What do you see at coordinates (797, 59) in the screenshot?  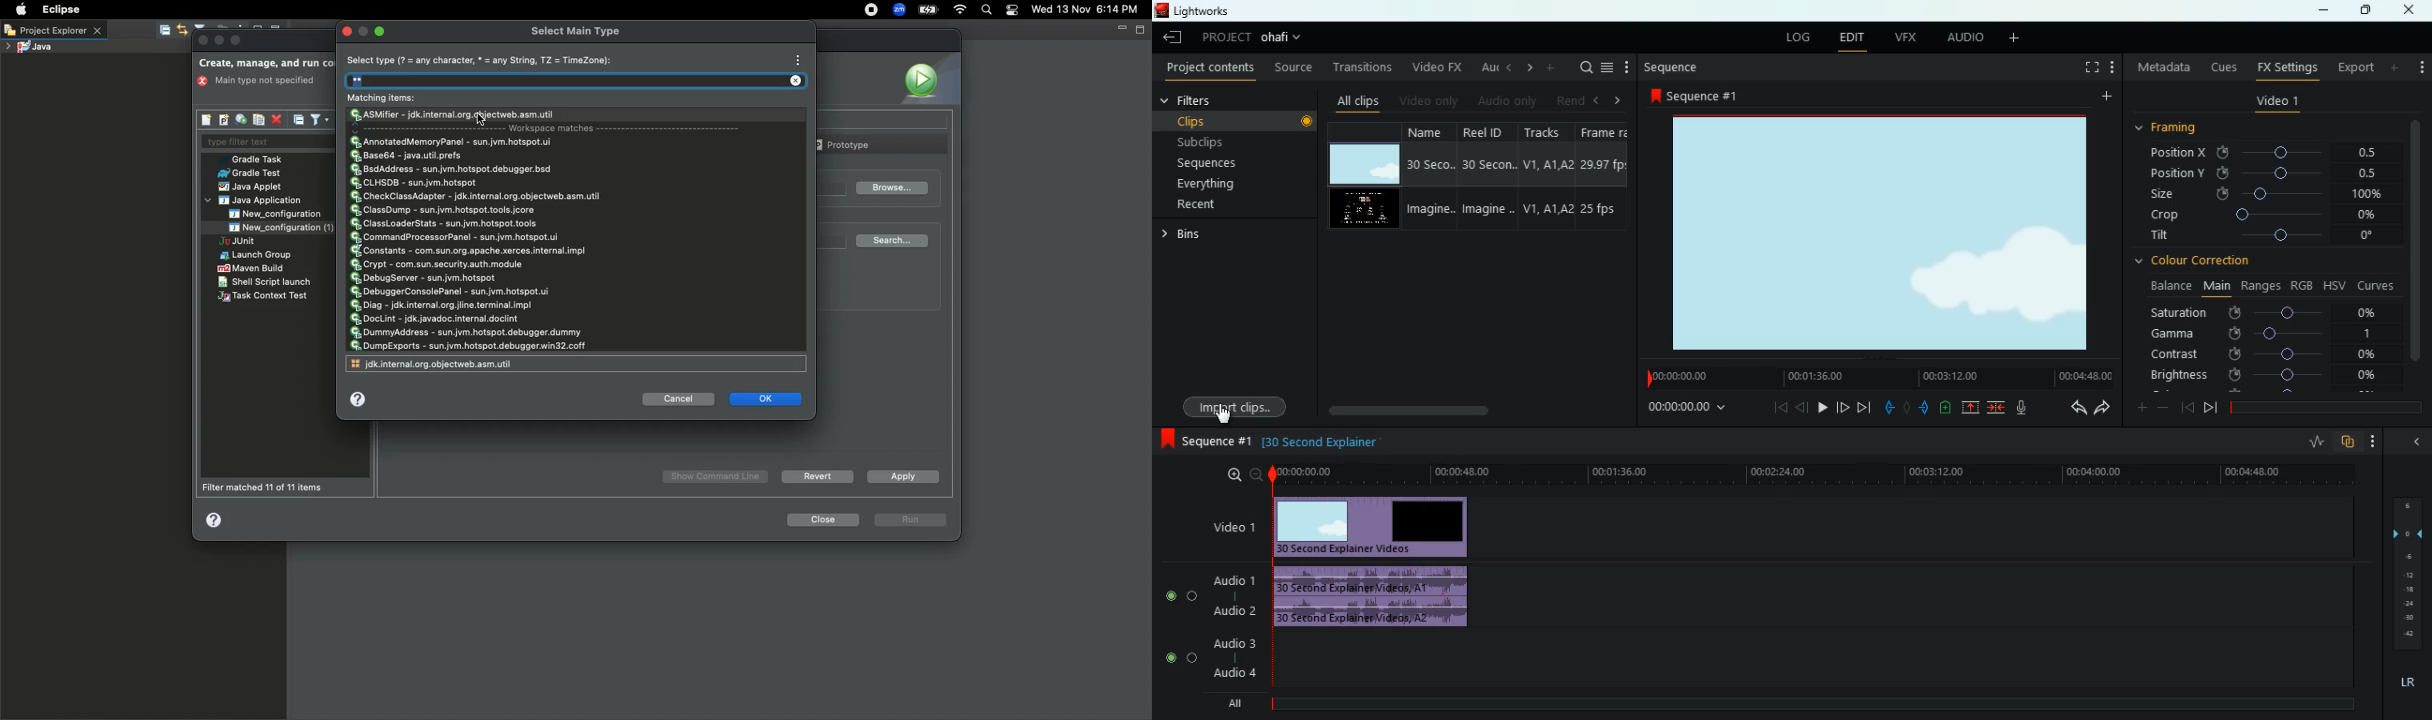 I see `View menu` at bounding box center [797, 59].